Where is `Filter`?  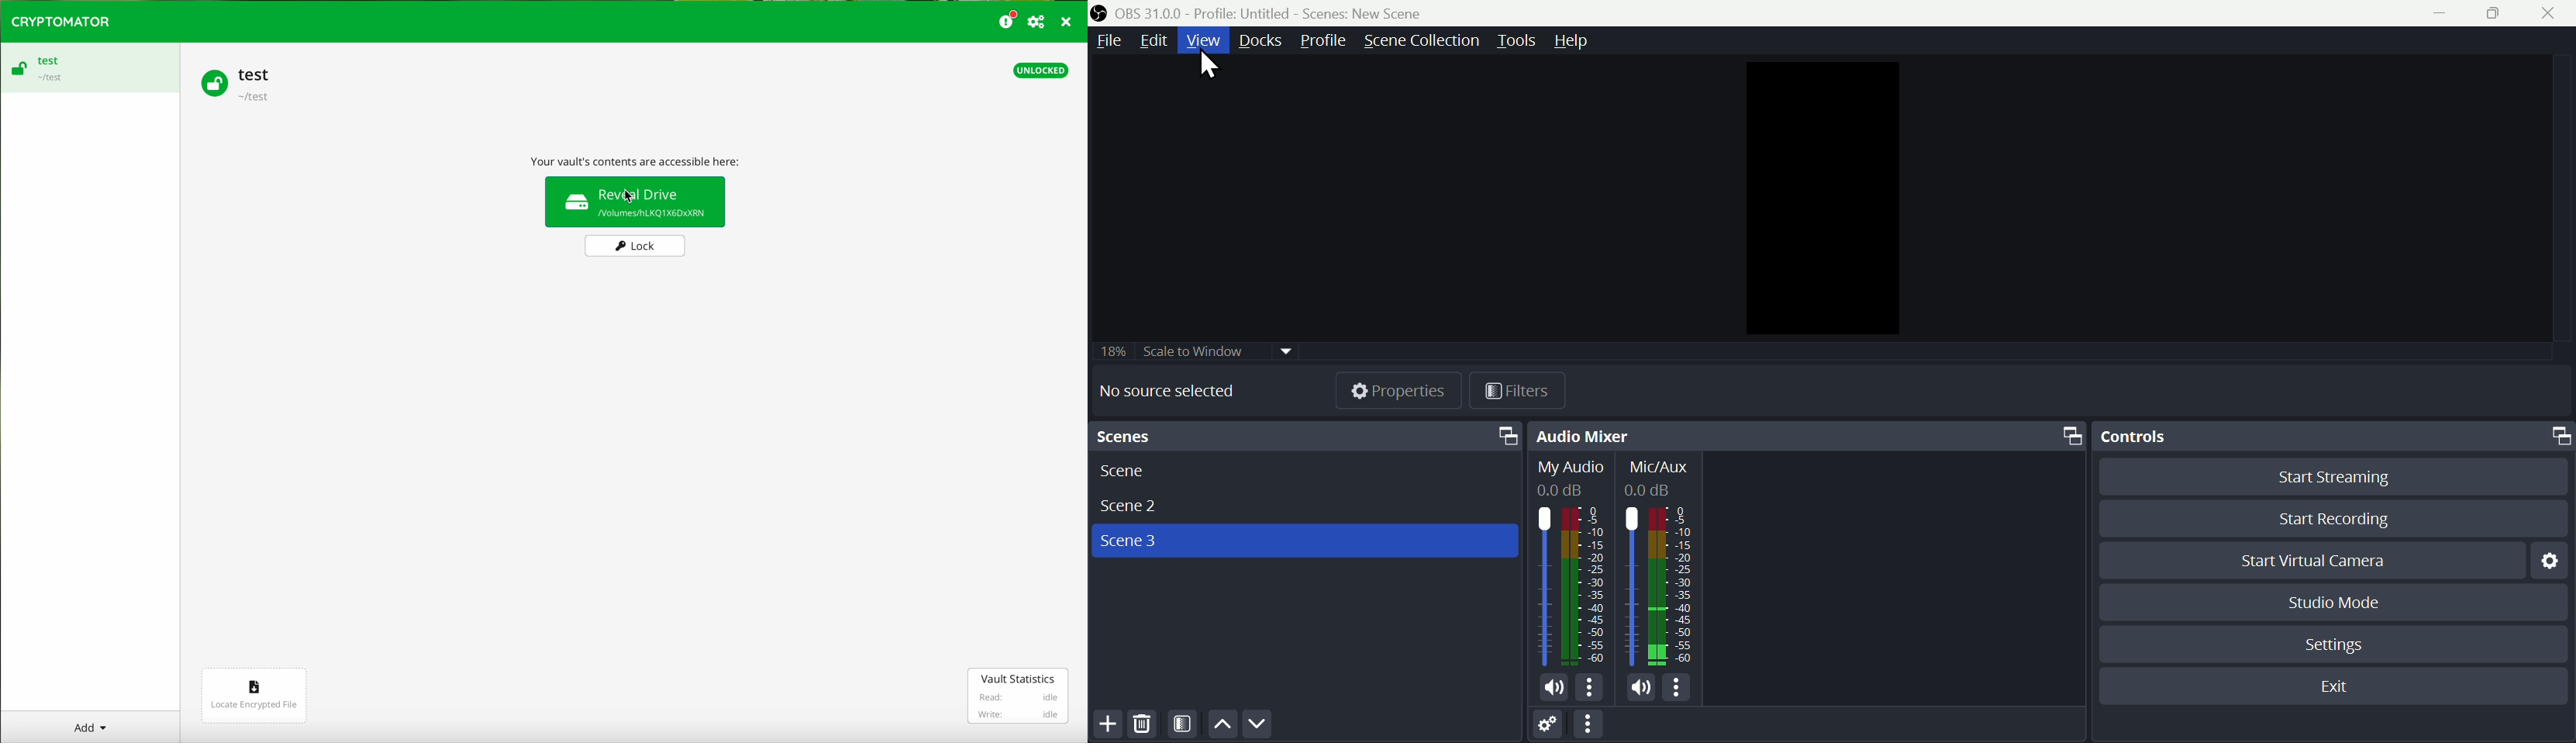 Filter is located at coordinates (1522, 389).